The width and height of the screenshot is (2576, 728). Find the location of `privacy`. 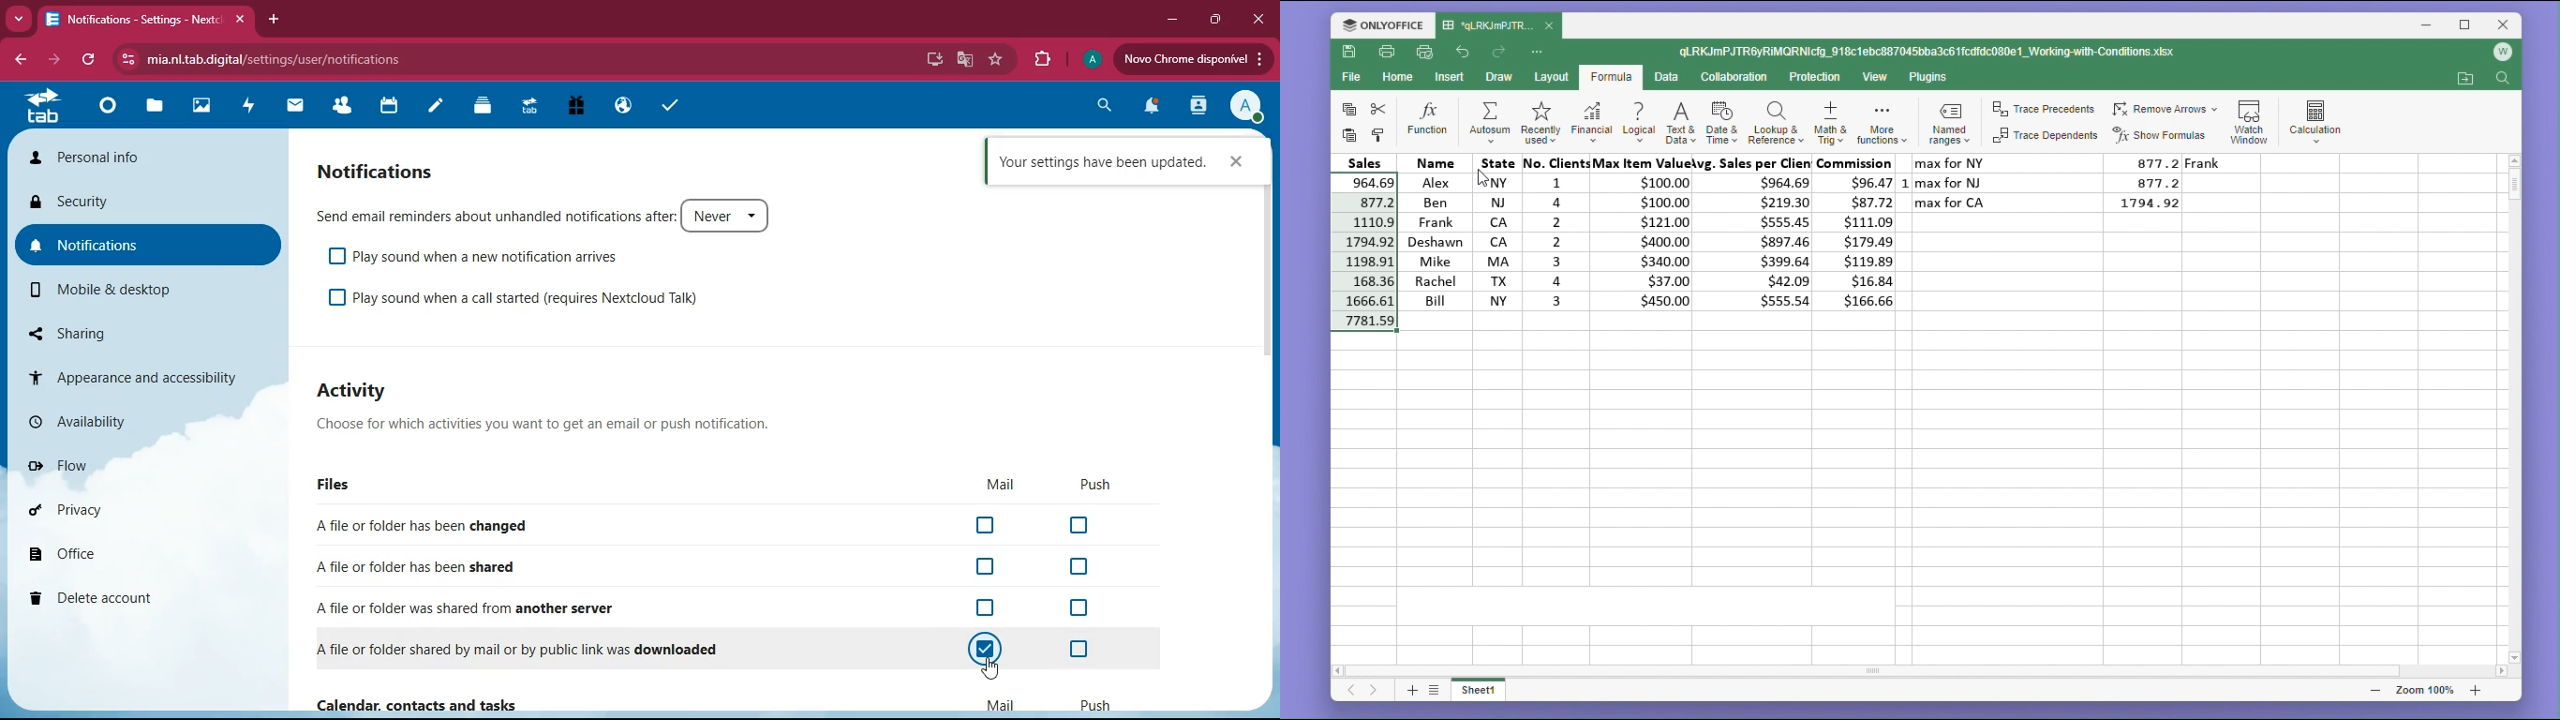

privacy is located at coordinates (113, 507).